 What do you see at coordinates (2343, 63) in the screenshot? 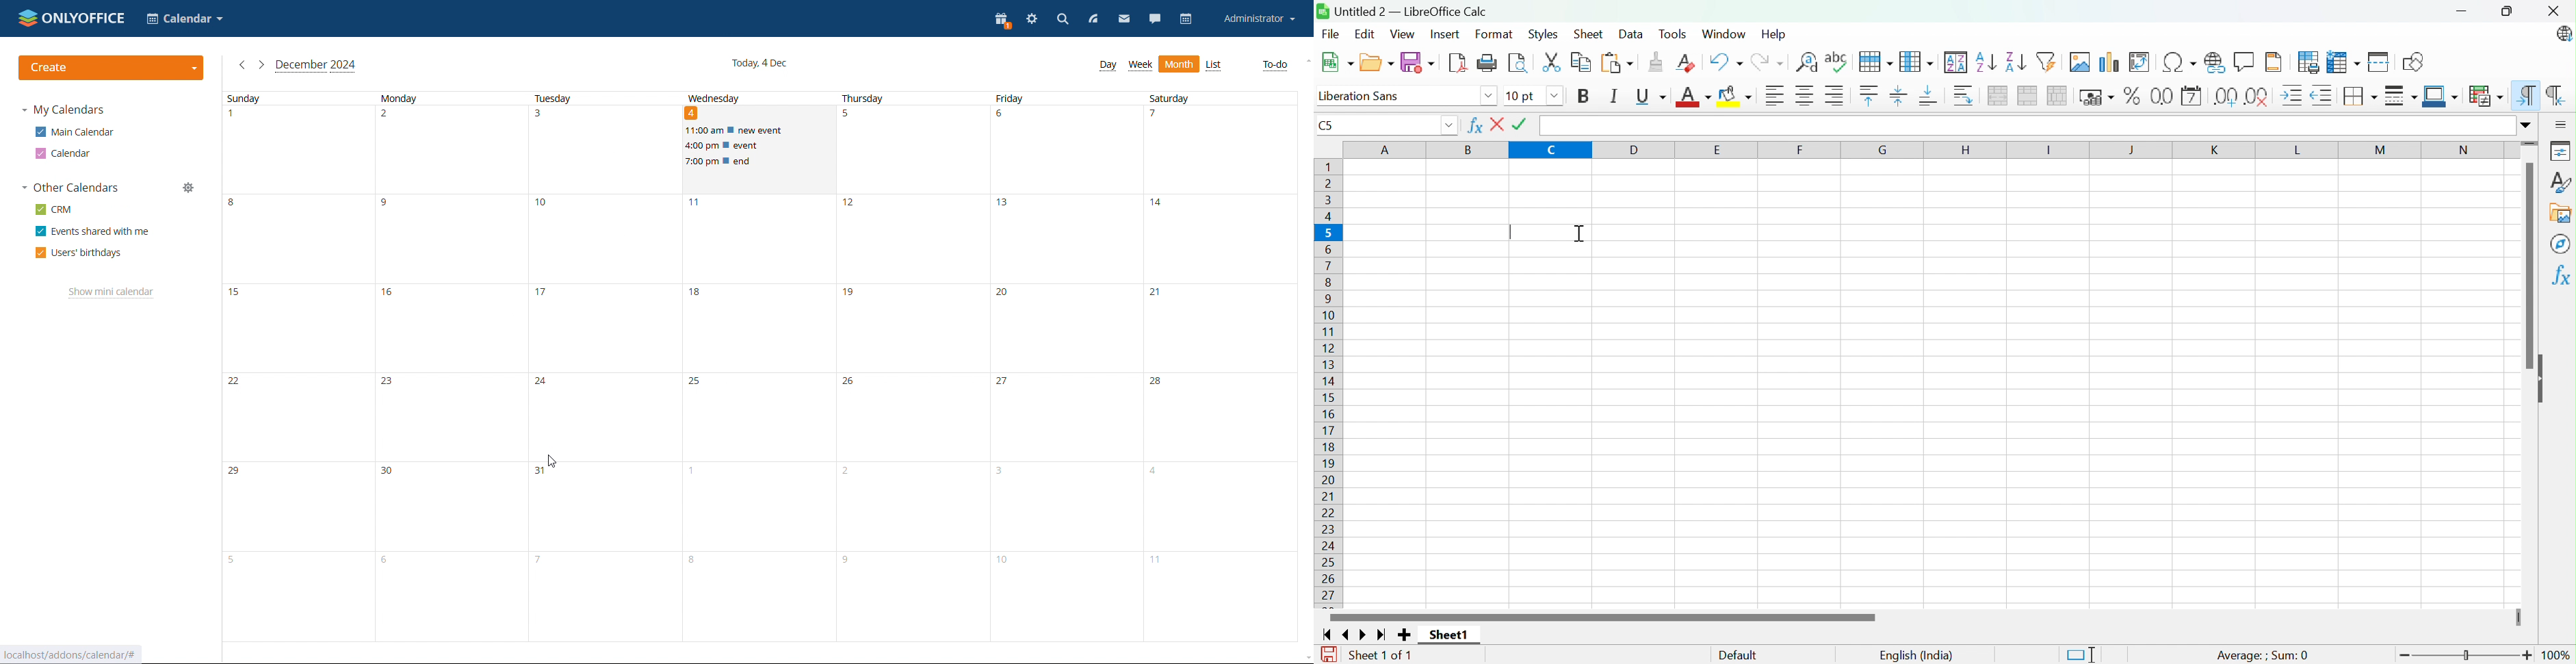
I see `Freeze rows and columns` at bounding box center [2343, 63].